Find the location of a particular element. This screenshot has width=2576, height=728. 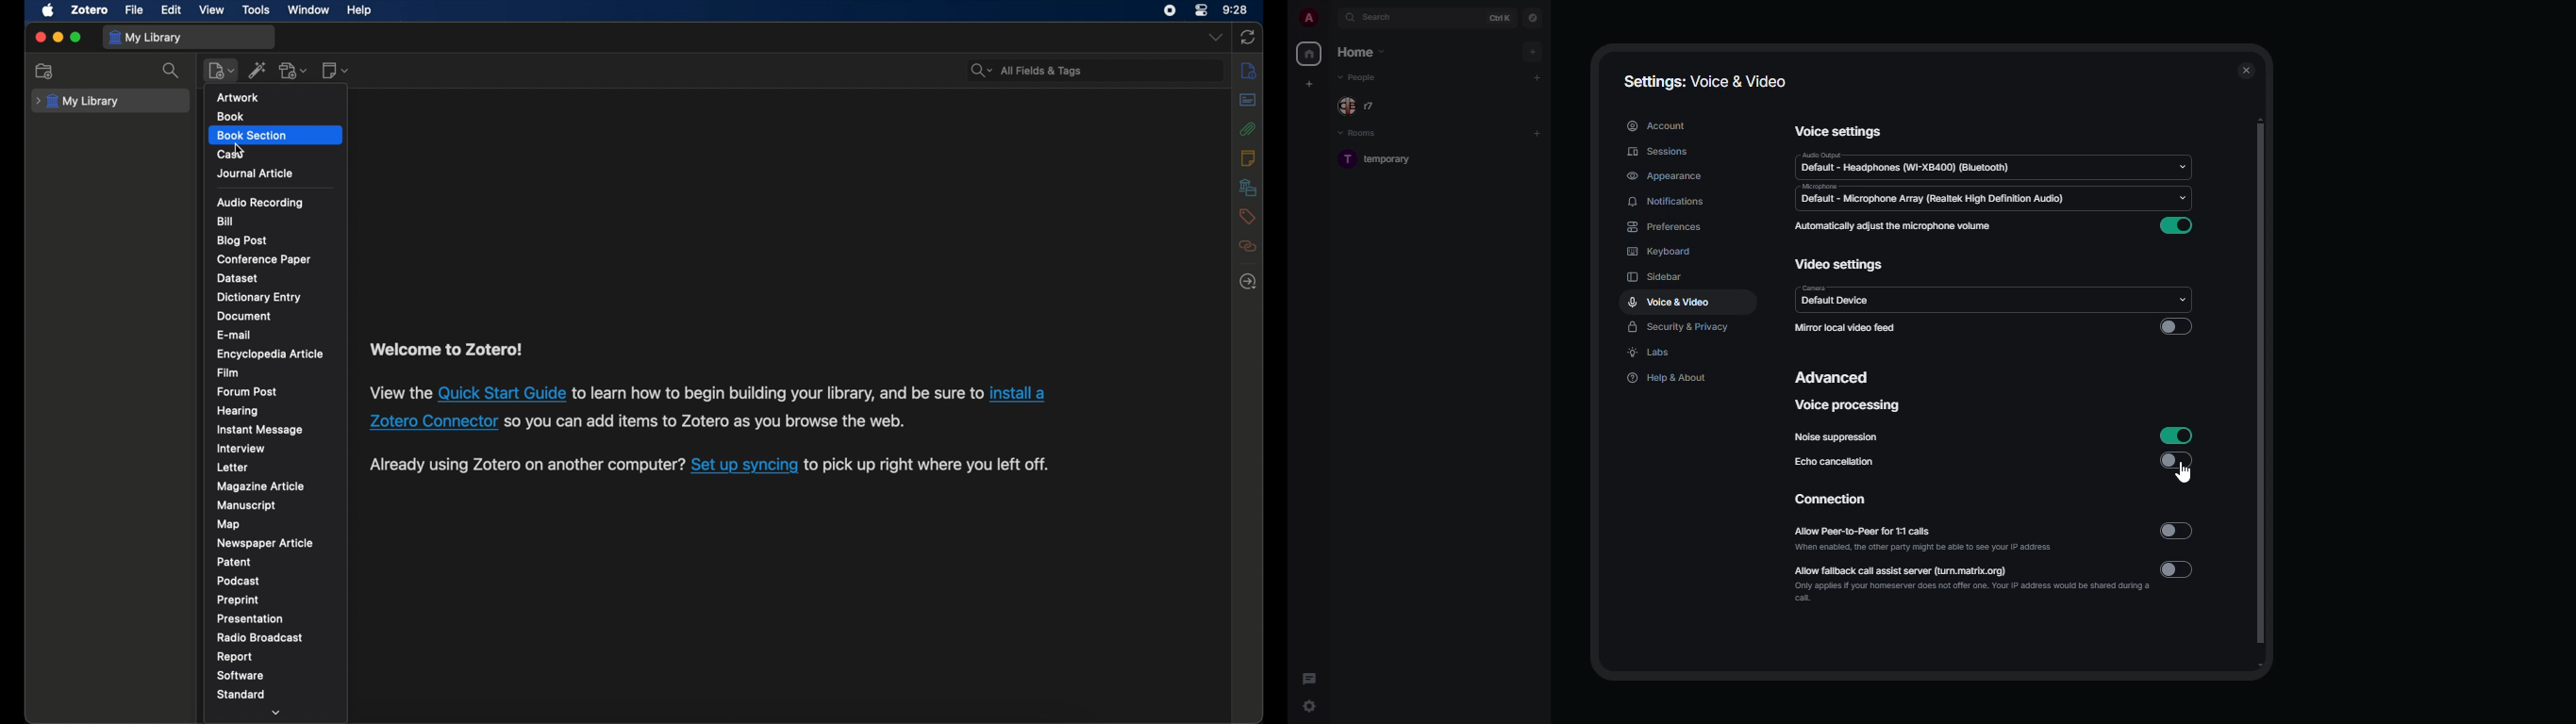

drop down is located at coordinates (2179, 301).